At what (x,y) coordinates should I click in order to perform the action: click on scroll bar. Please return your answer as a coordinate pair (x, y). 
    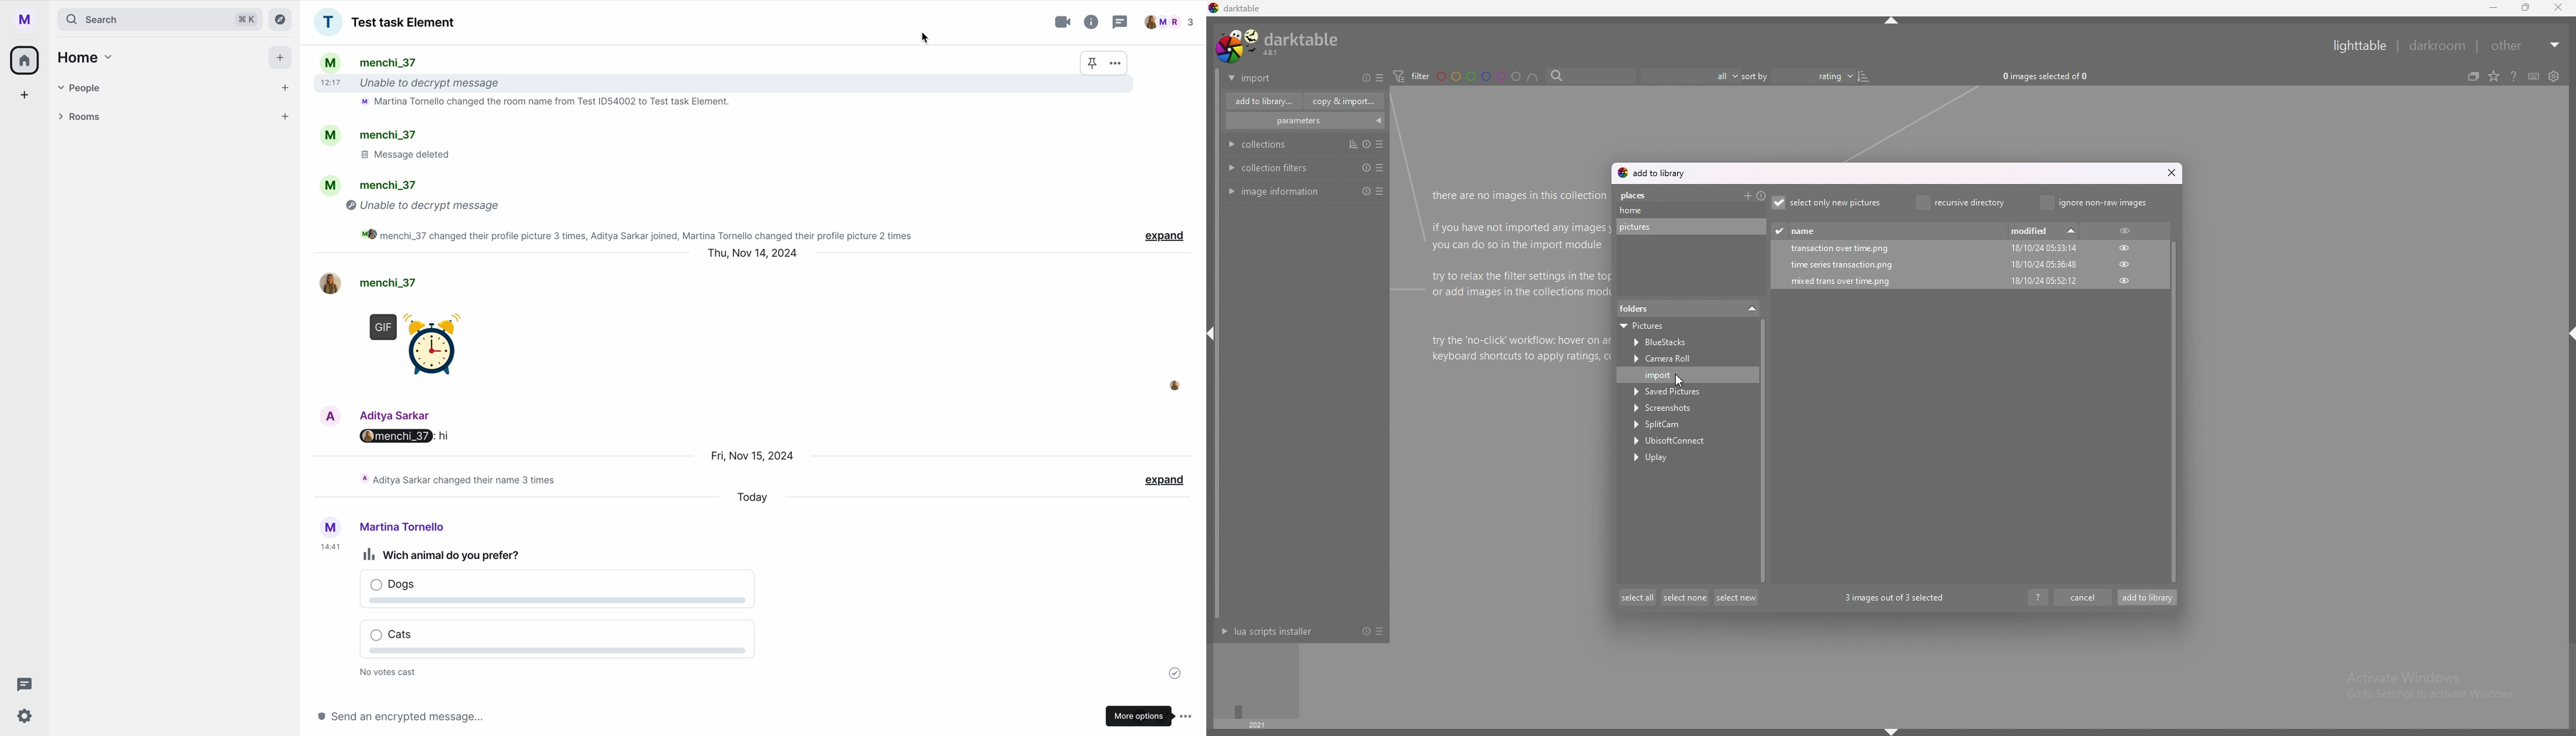
    Looking at the image, I should click on (1763, 450).